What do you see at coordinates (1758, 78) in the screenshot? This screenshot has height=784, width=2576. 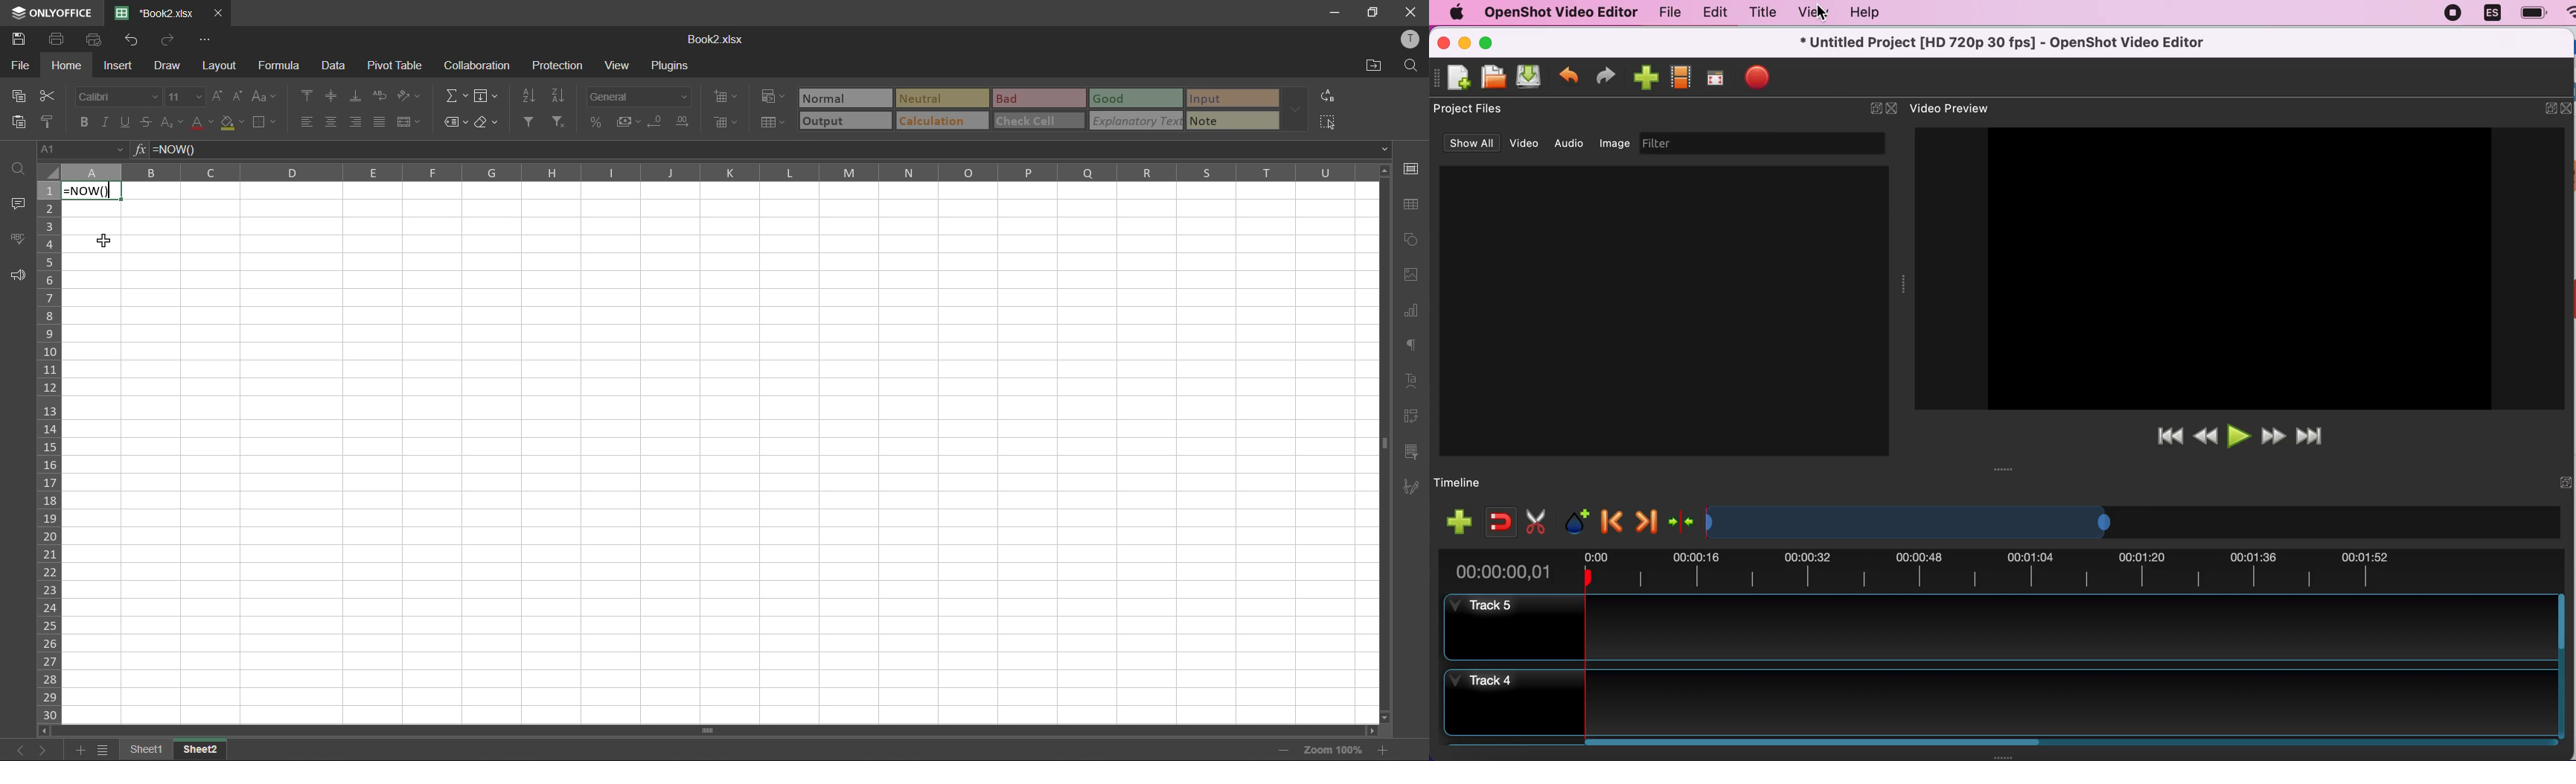 I see `export file` at bounding box center [1758, 78].